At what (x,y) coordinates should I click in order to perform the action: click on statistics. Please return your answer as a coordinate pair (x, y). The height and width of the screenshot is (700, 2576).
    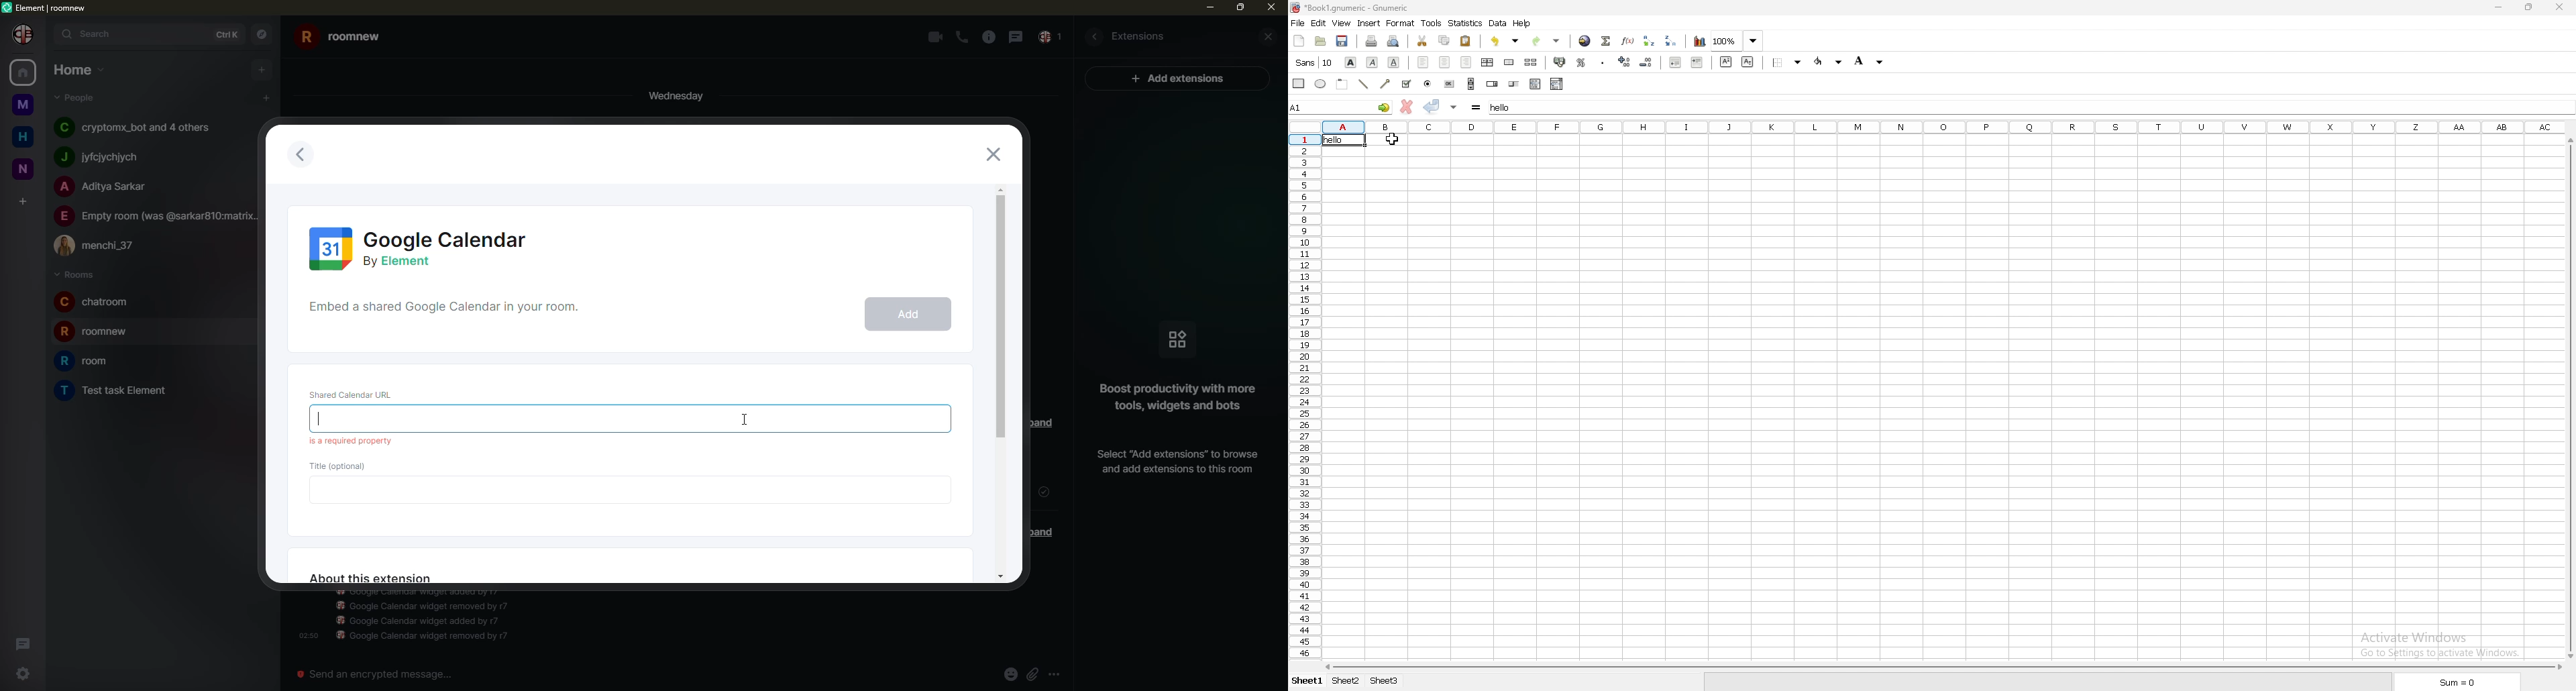
    Looking at the image, I should click on (1466, 23).